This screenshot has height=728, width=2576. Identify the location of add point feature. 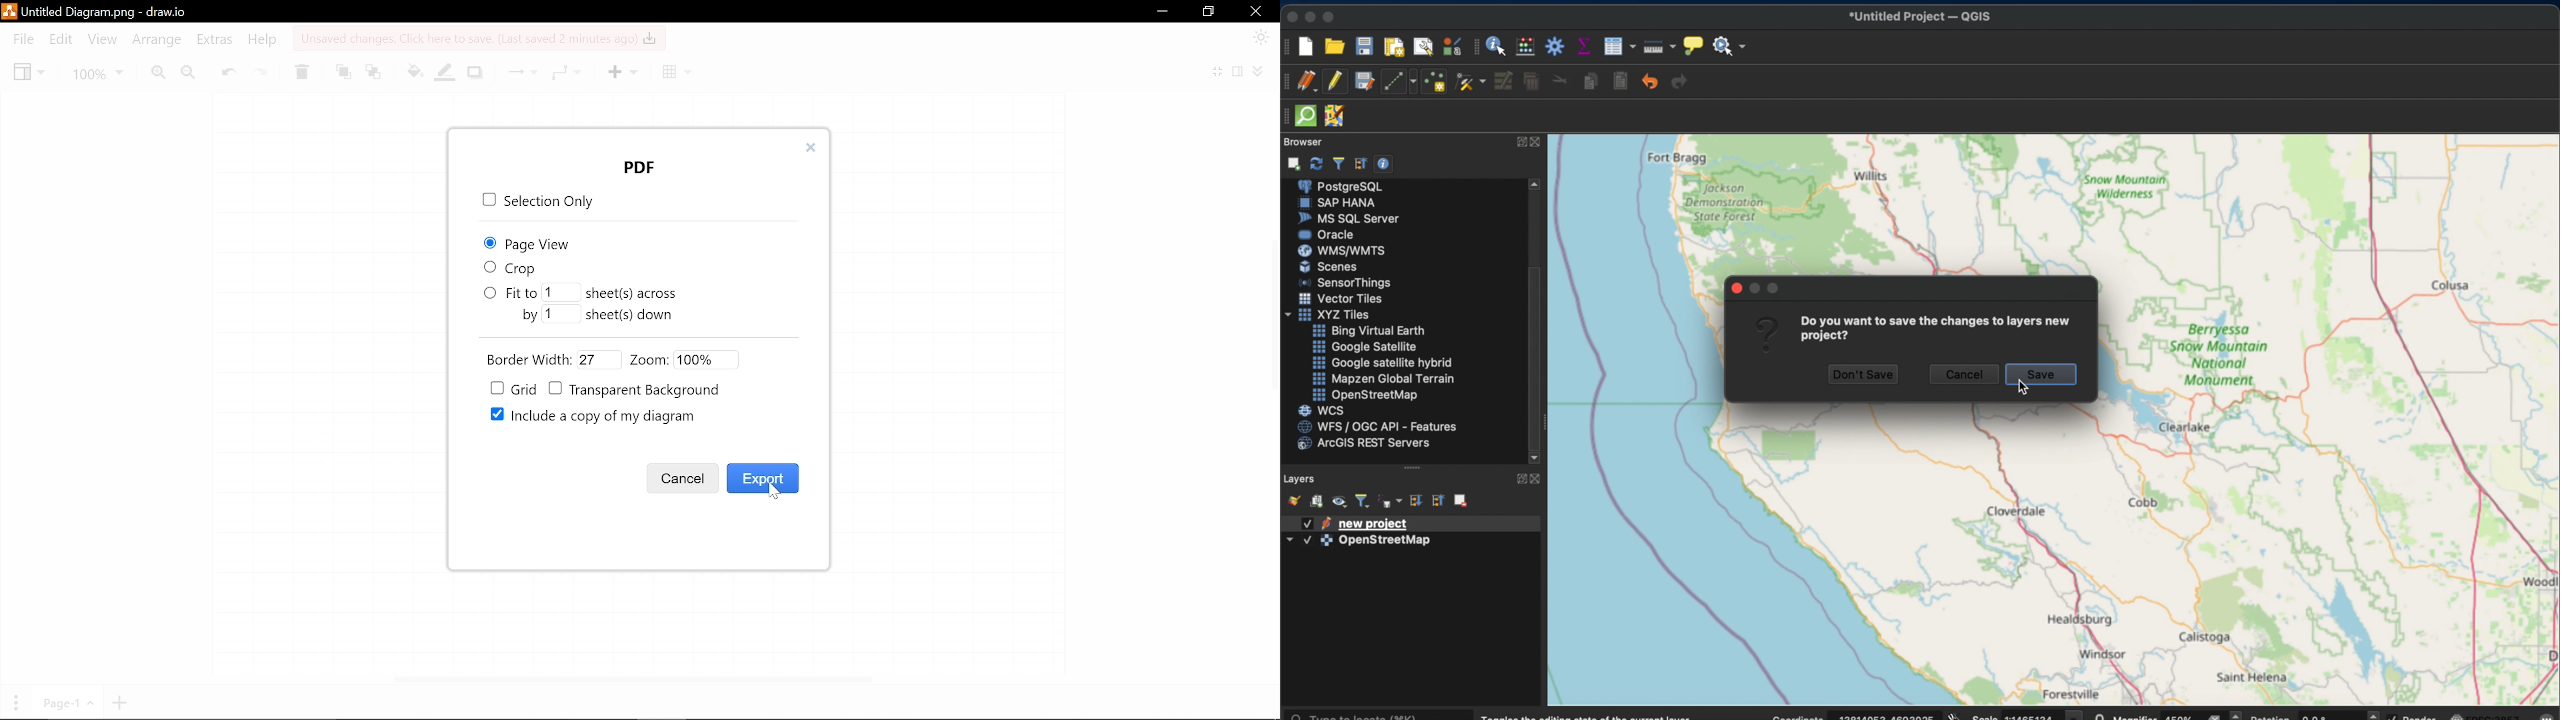
(1435, 82).